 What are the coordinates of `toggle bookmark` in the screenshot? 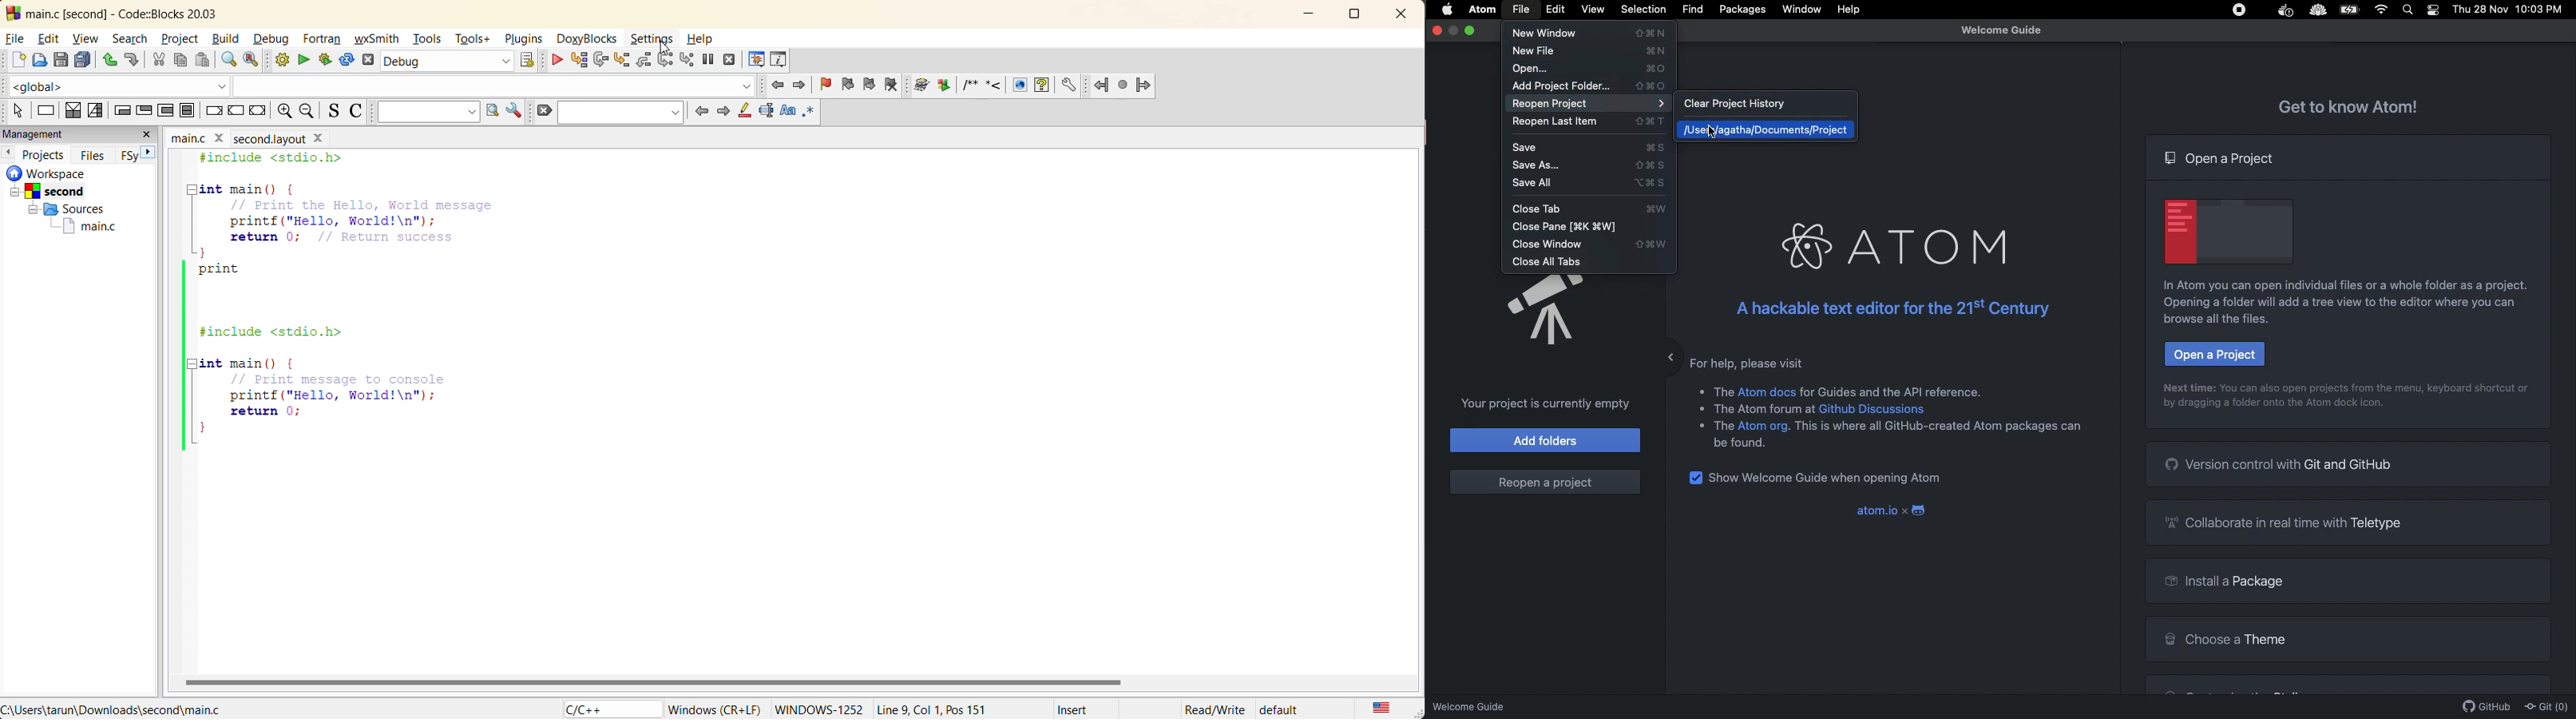 It's located at (827, 86).